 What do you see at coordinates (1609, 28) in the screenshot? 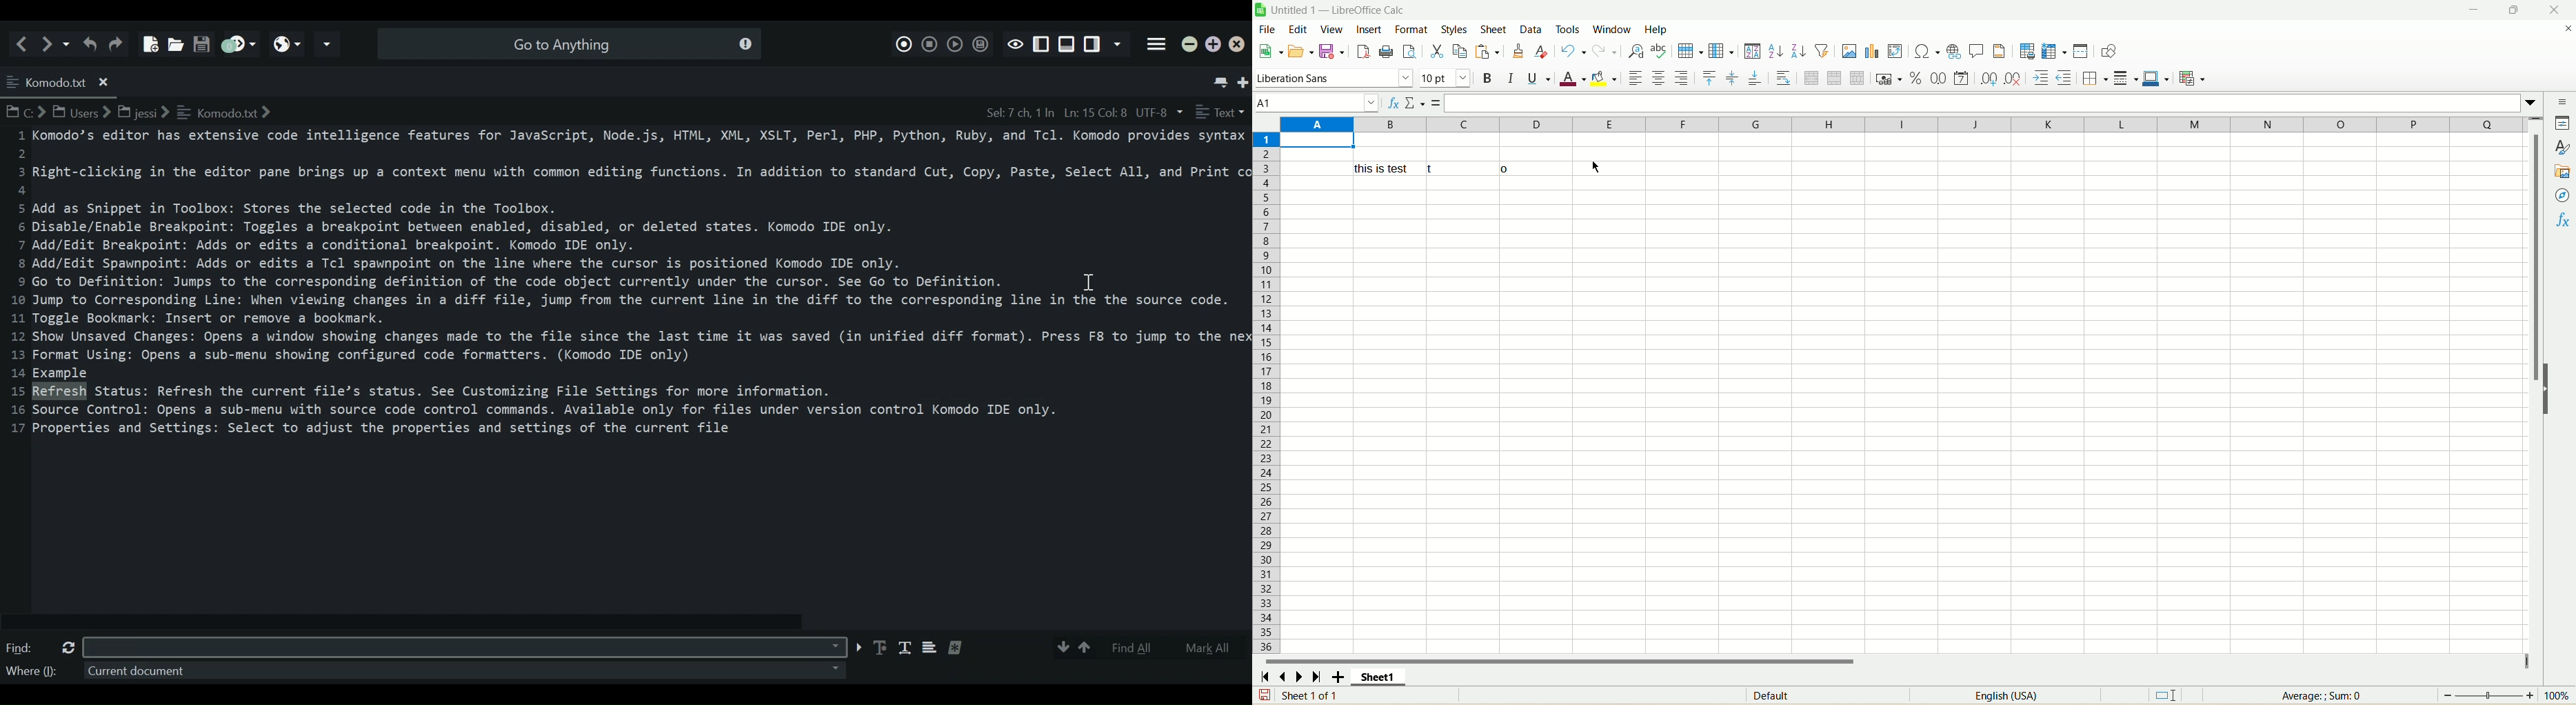
I see `window` at bounding box center [1609, 28].